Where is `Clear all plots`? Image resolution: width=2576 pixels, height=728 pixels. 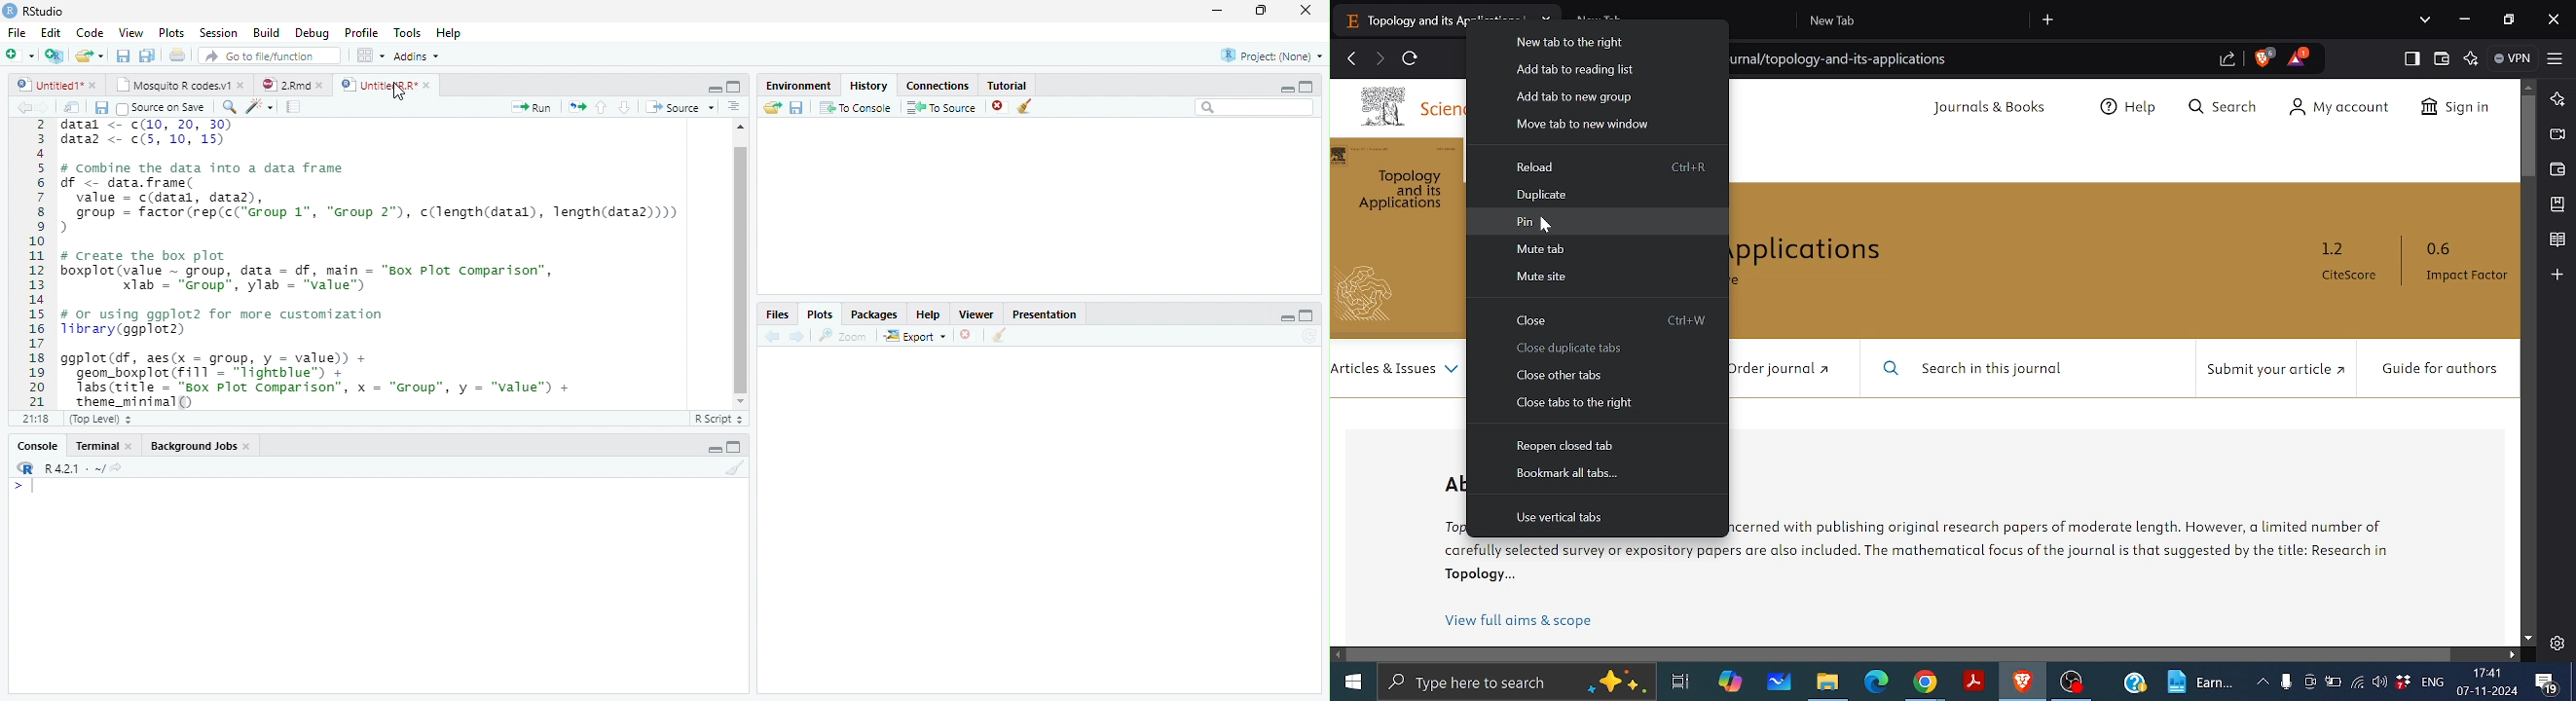 Clear all plots is located at coordinates (1000, 335).